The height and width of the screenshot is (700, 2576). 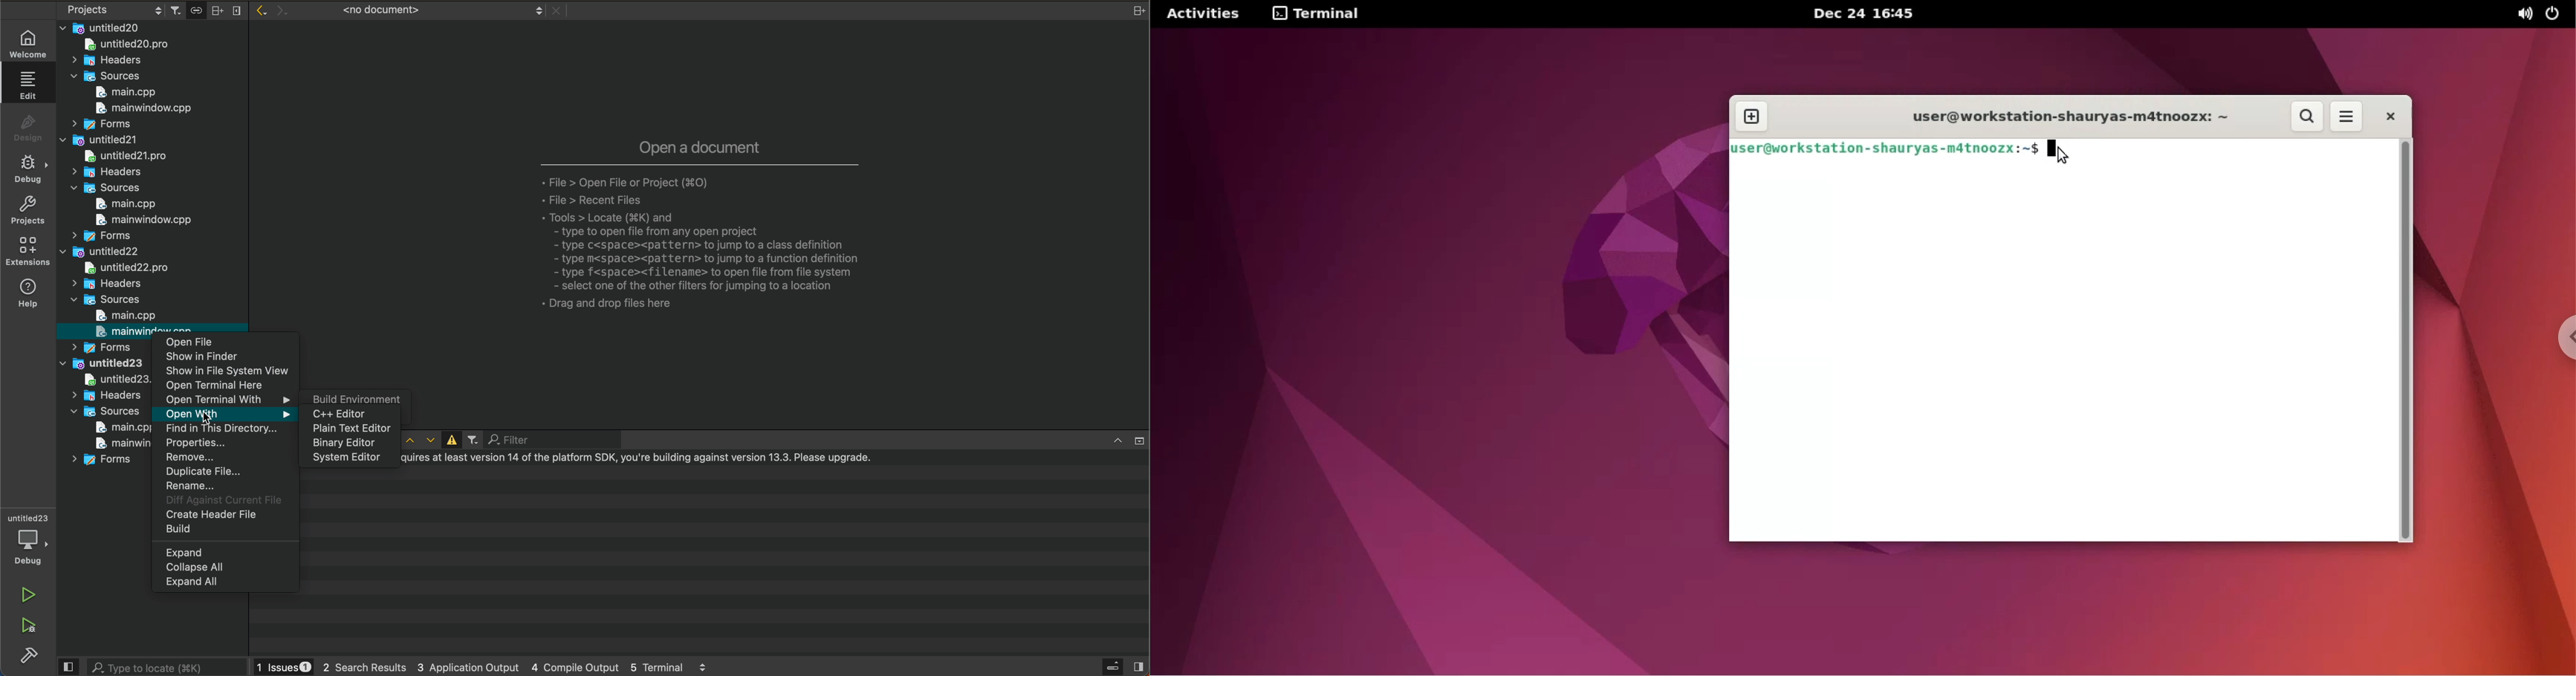 I want to click on properties, so click(x=225, y=444).